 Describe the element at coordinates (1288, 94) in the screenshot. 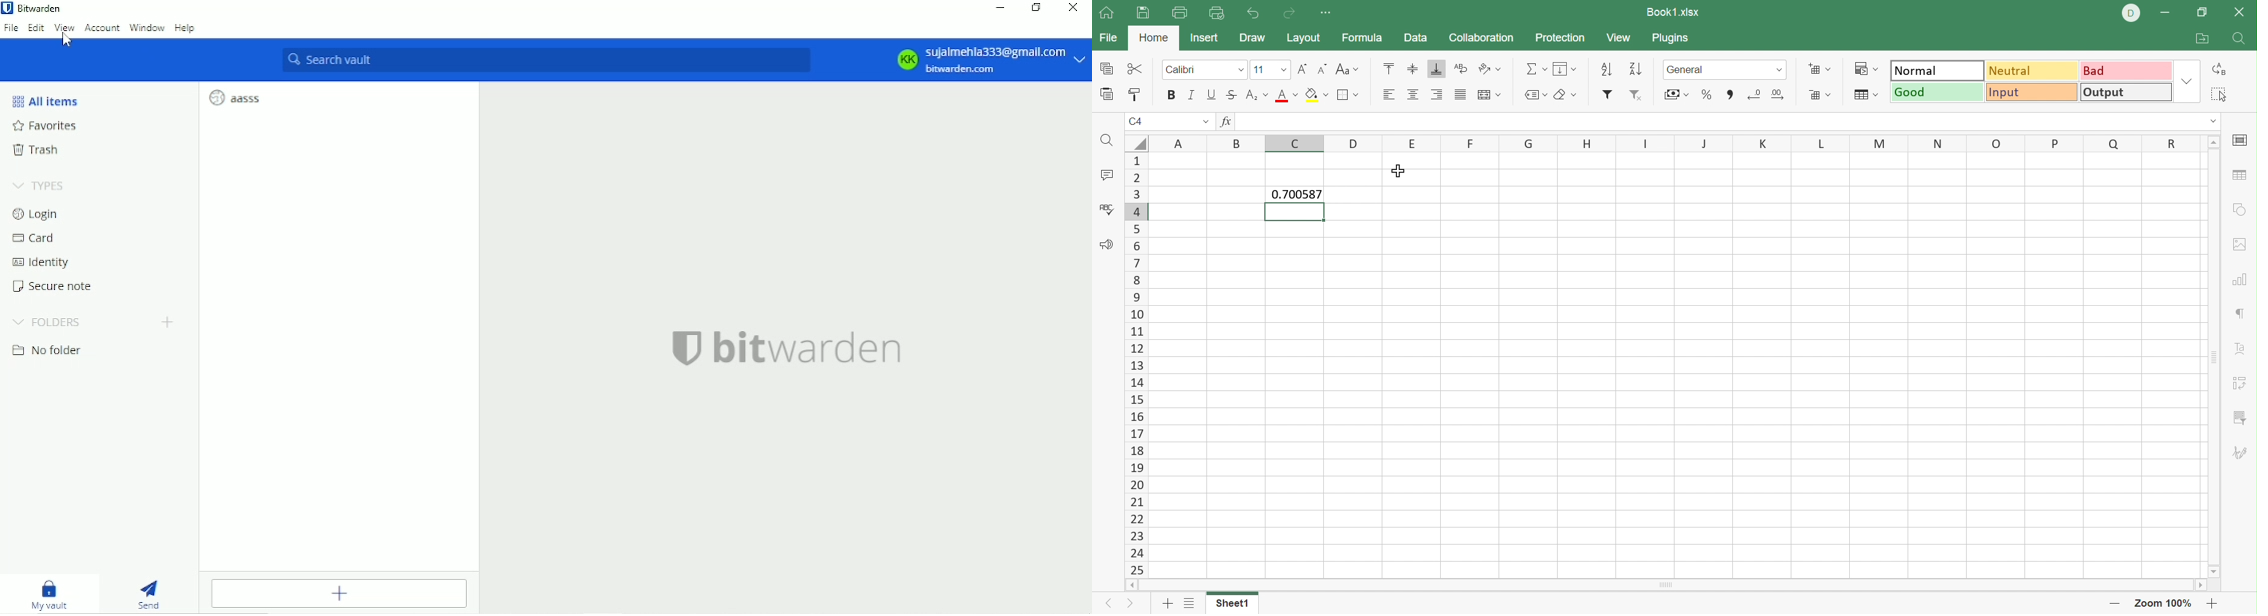

I see `Font color` at that location.